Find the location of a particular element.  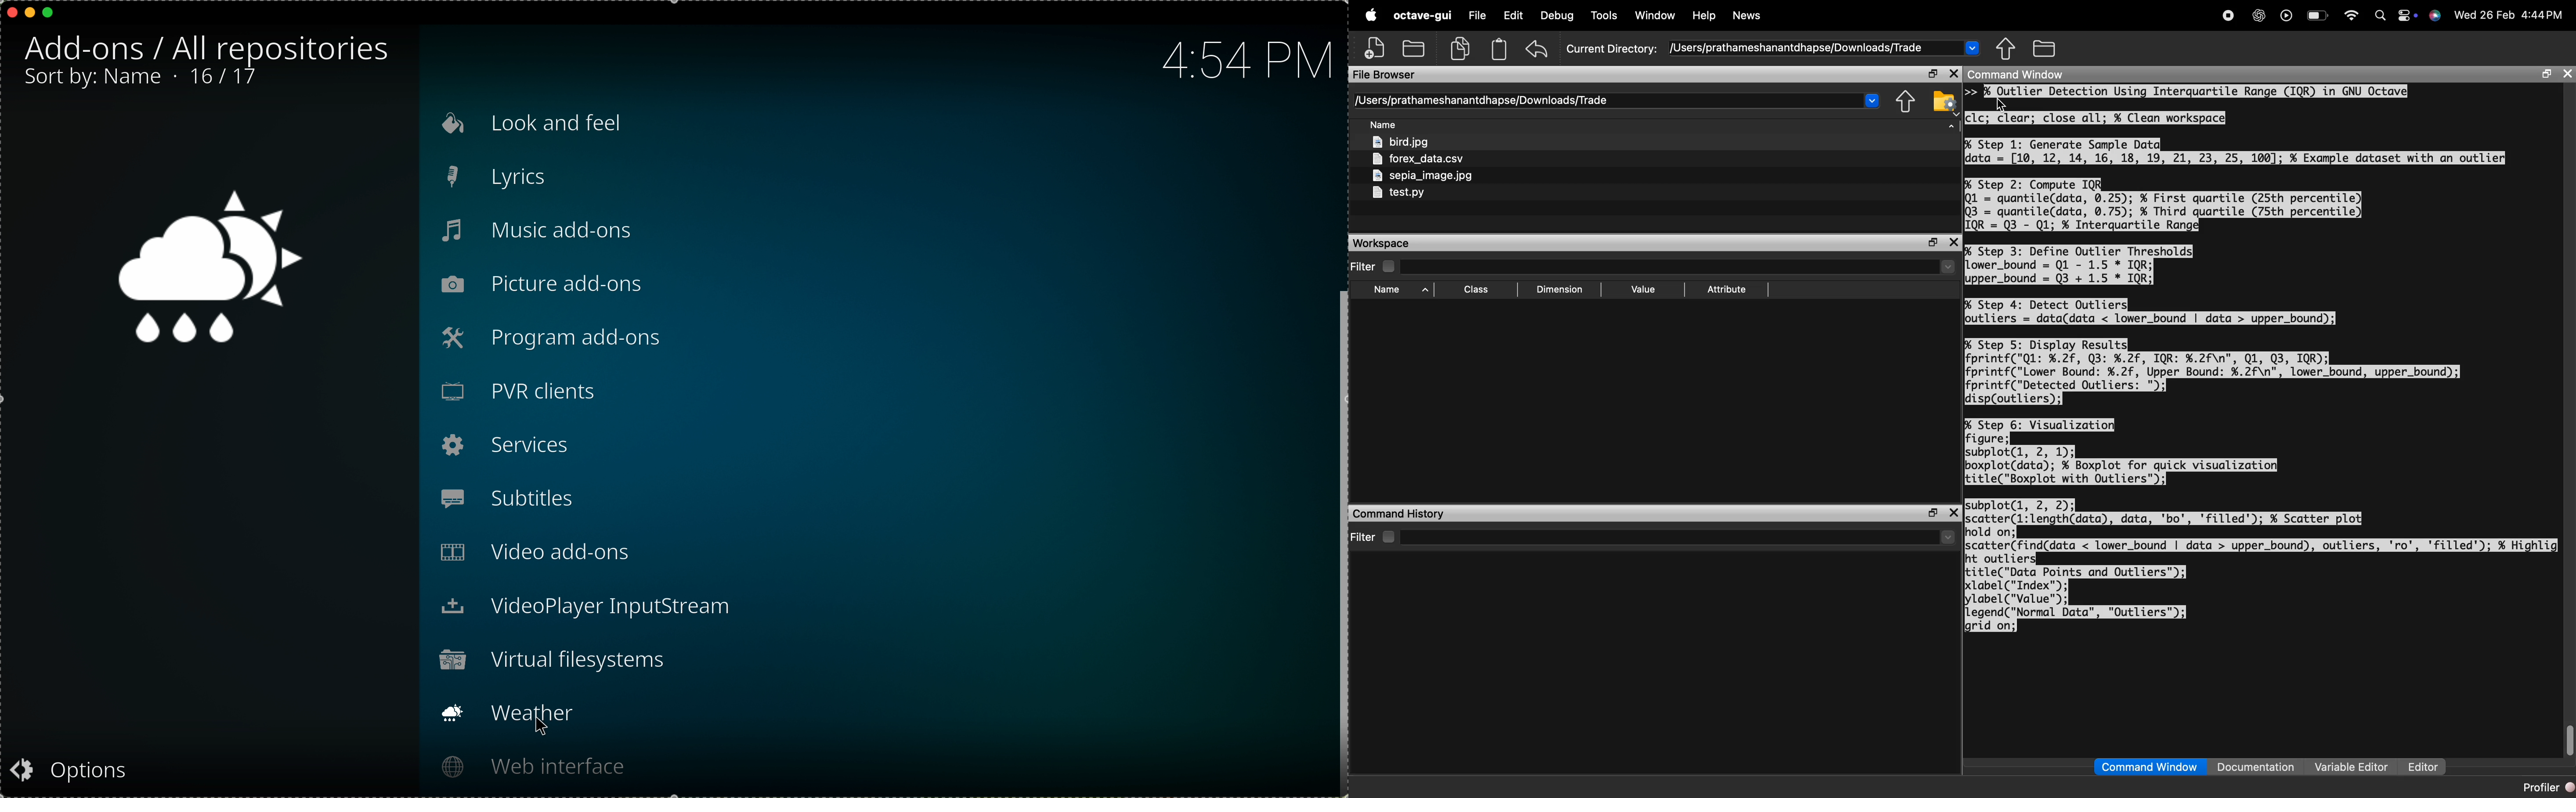

Search  is located at coordinates (2381, 17).